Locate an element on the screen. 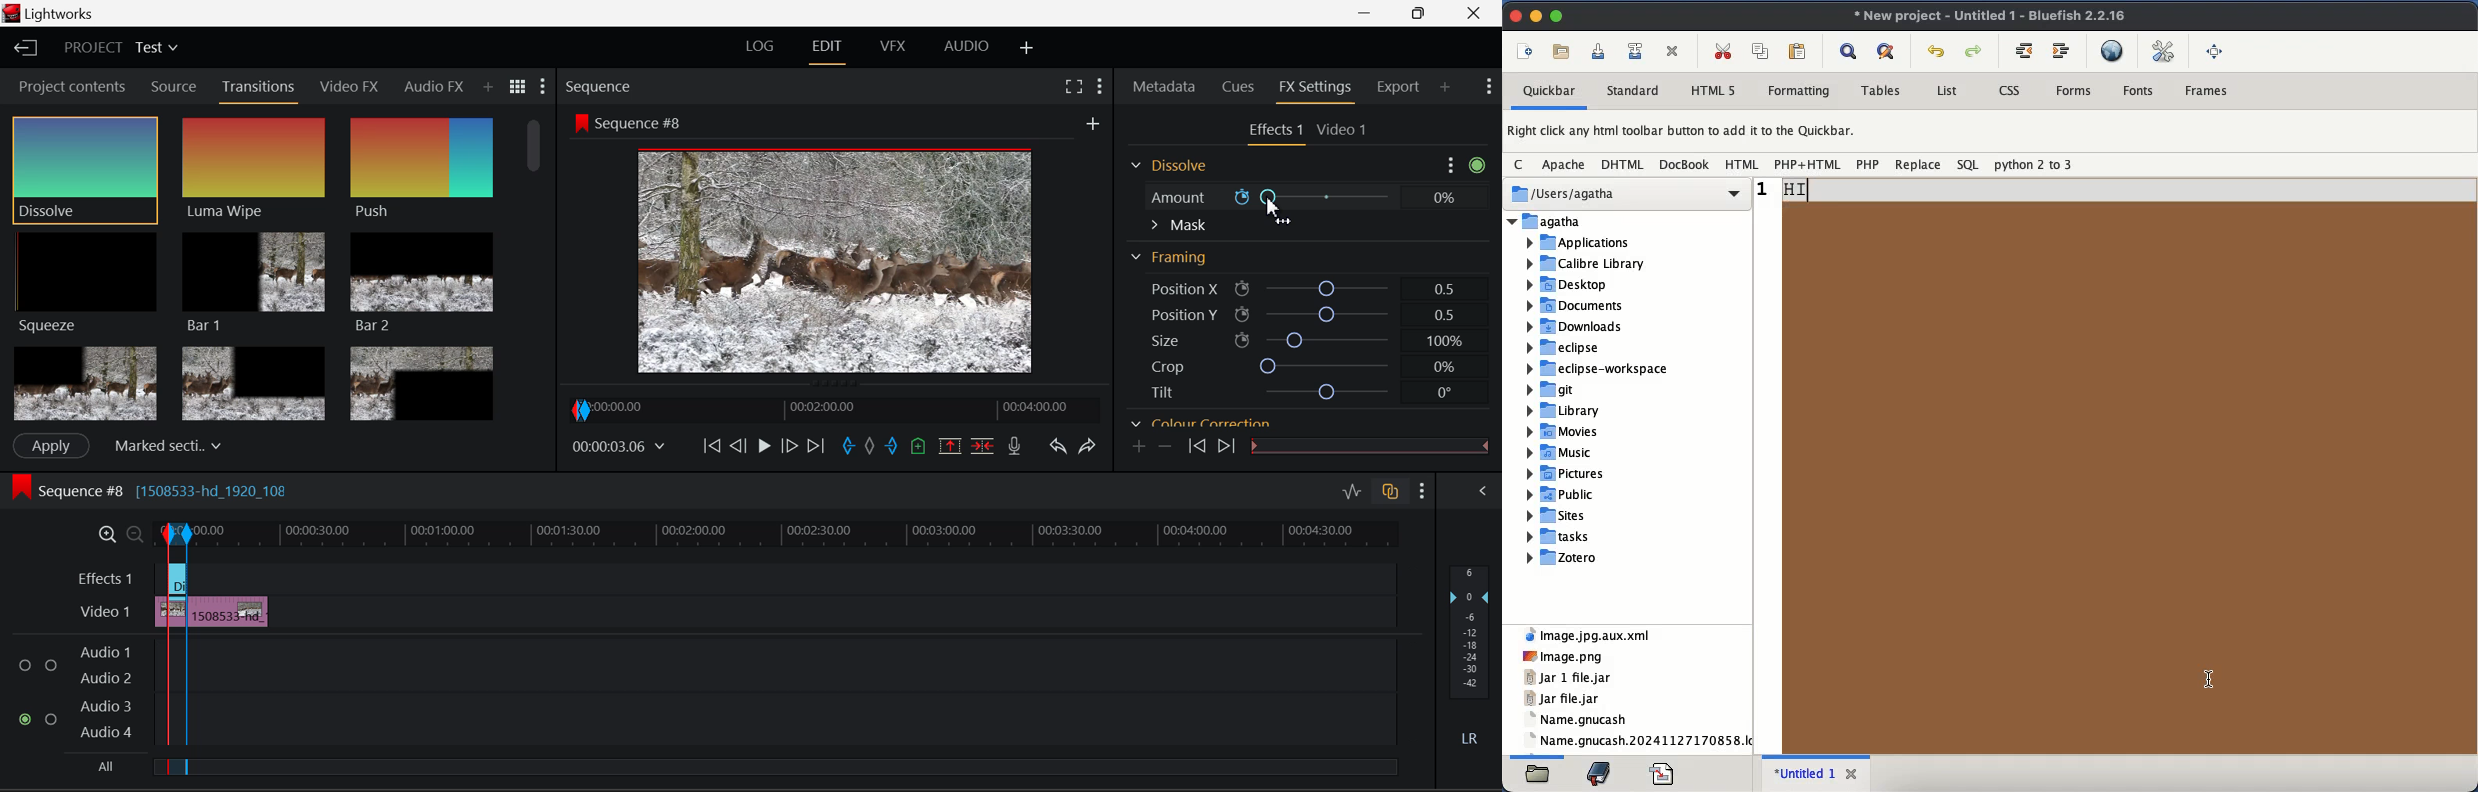 The width and height of the screenshot is (2492, 812). cursor is located at coordinates (2210, 681).